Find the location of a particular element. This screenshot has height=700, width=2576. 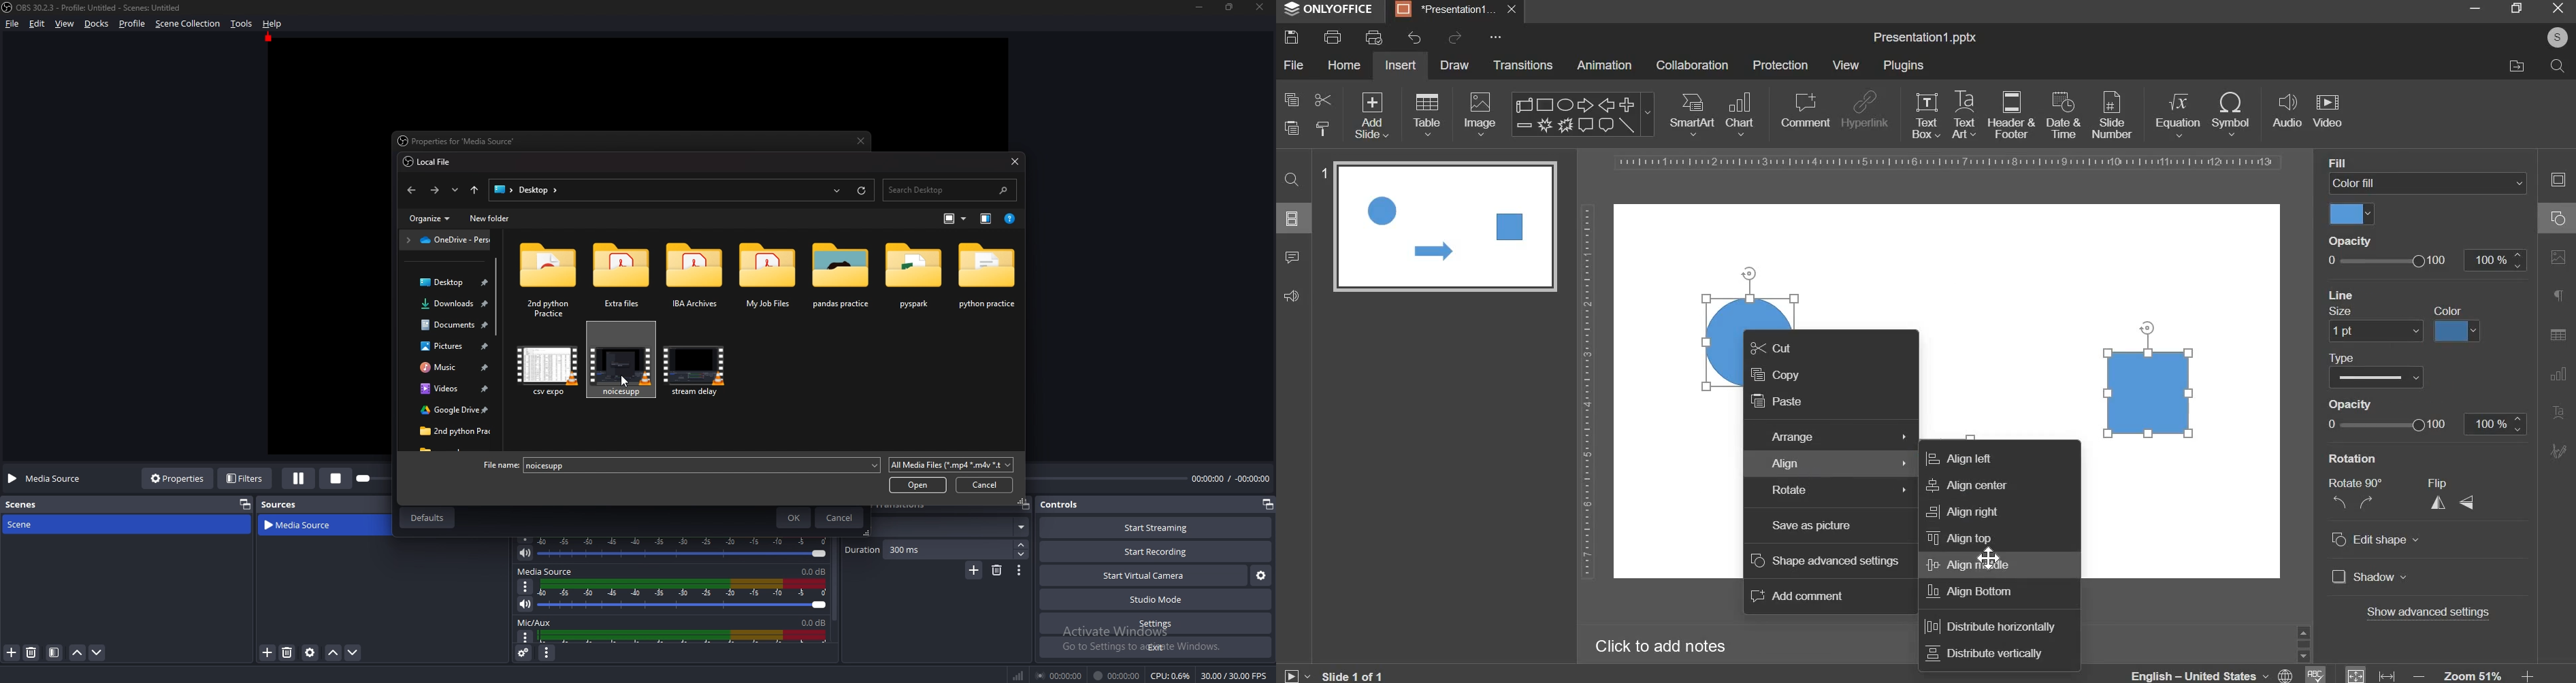

rotate left 90 is located at coordinates (2337, 504).